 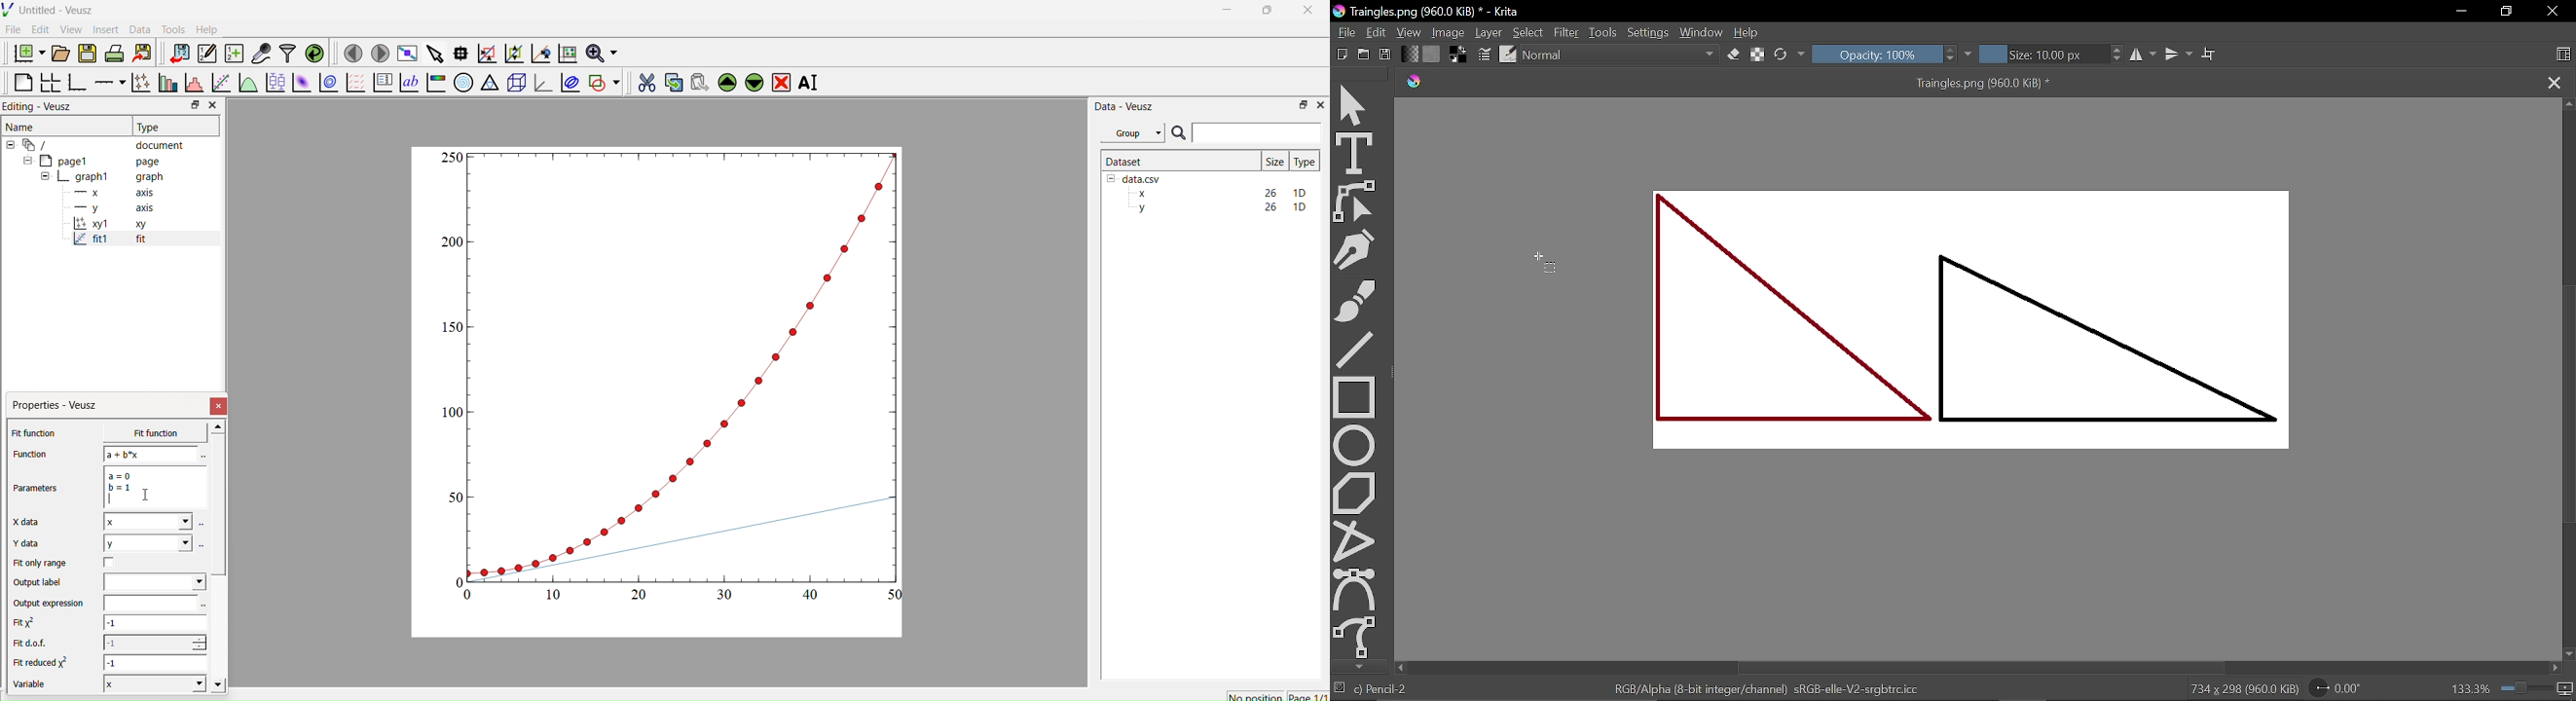 I want to click on Reload original preset, so click(x=1790, y=54).